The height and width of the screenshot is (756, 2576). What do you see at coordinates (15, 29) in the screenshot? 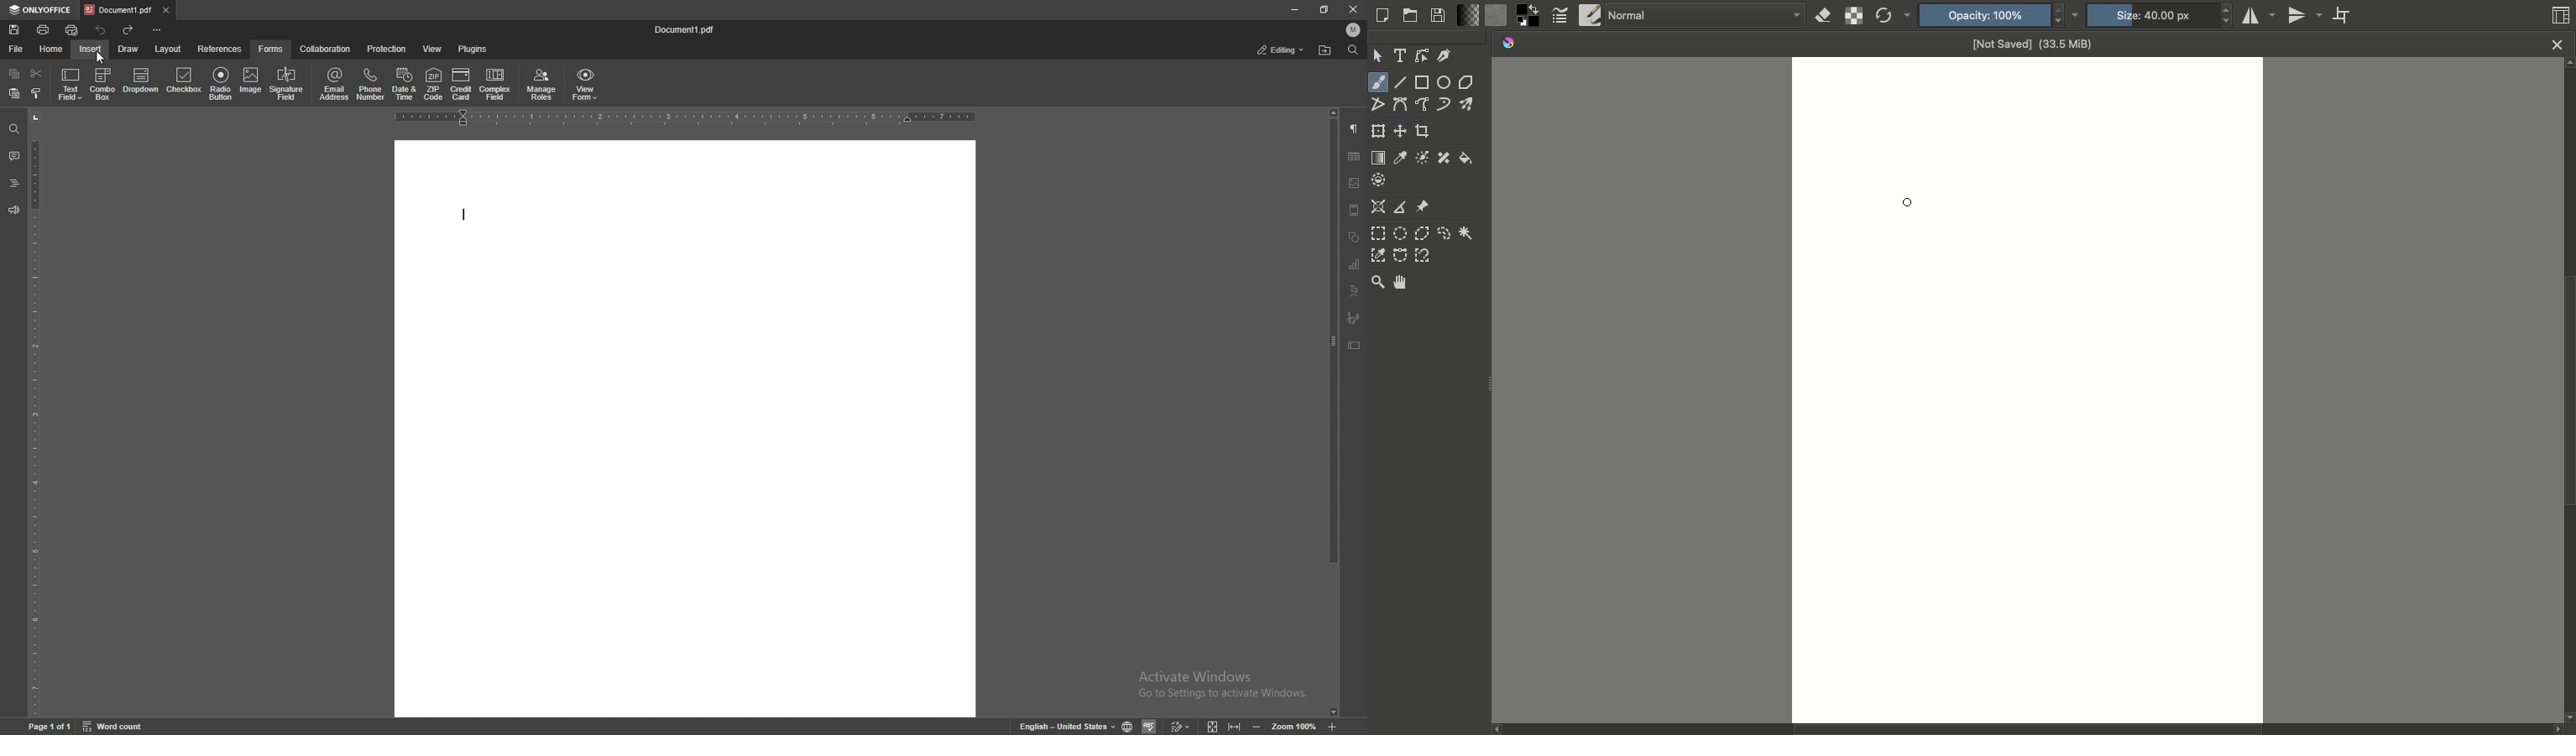
I see `save` at bounding box center [15, 29].